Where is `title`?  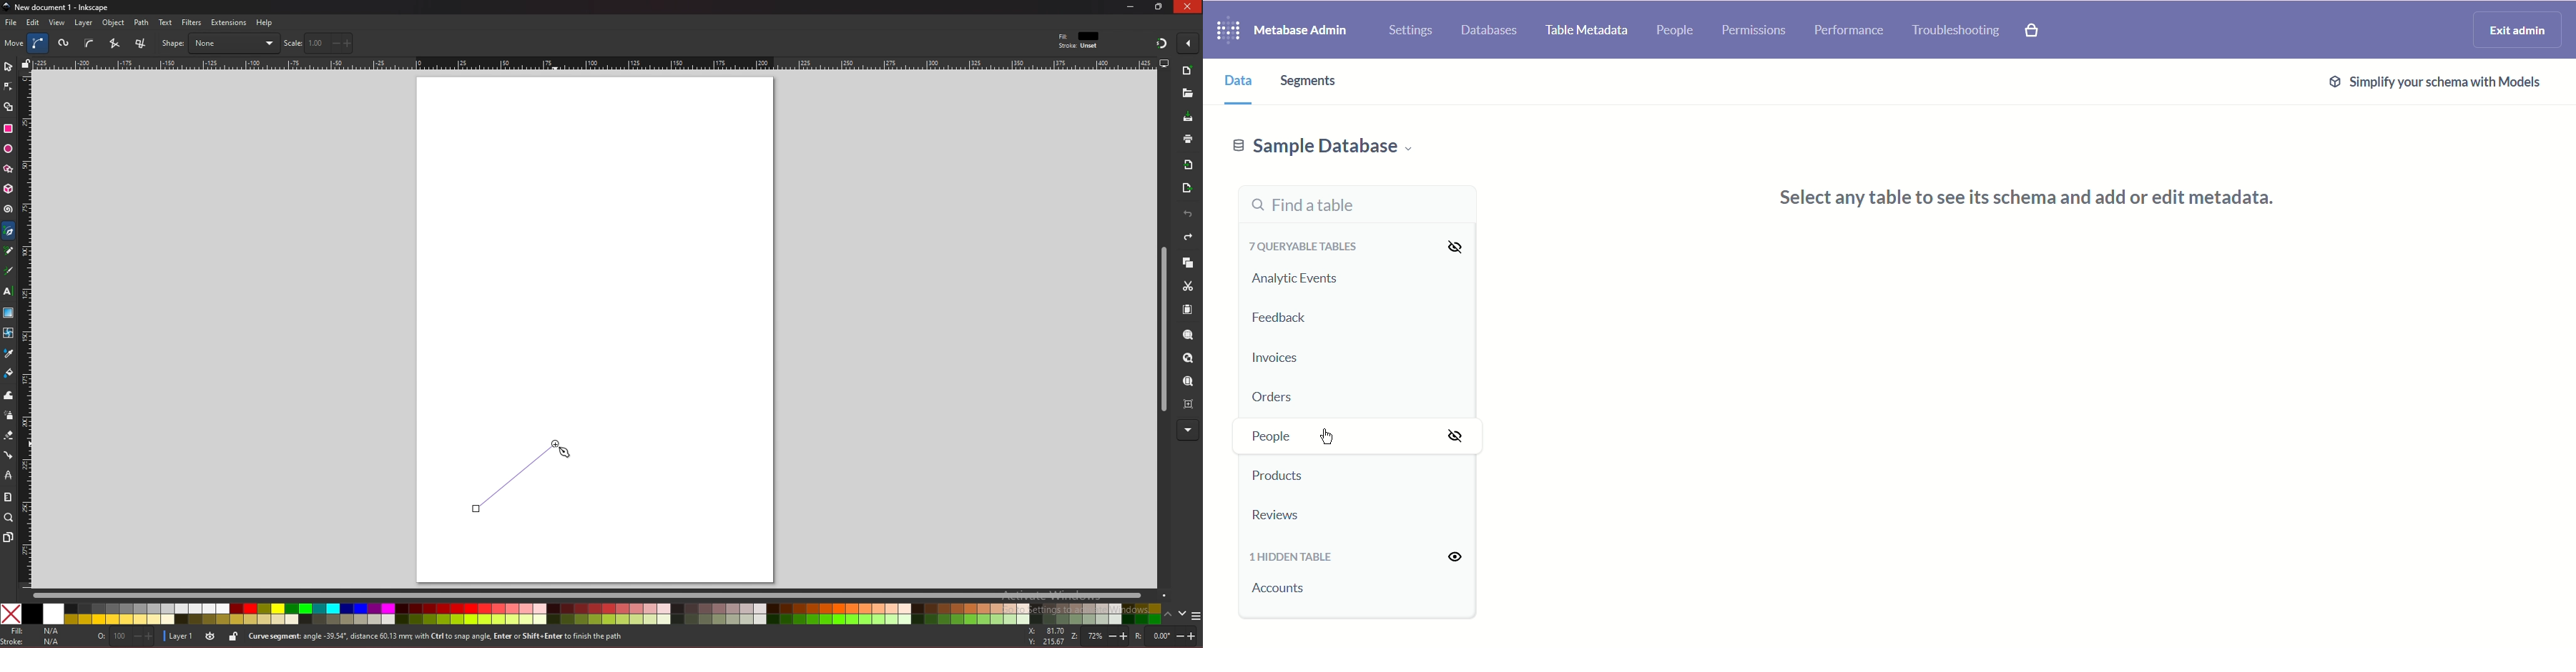
title is located at coordinates (58, 6).